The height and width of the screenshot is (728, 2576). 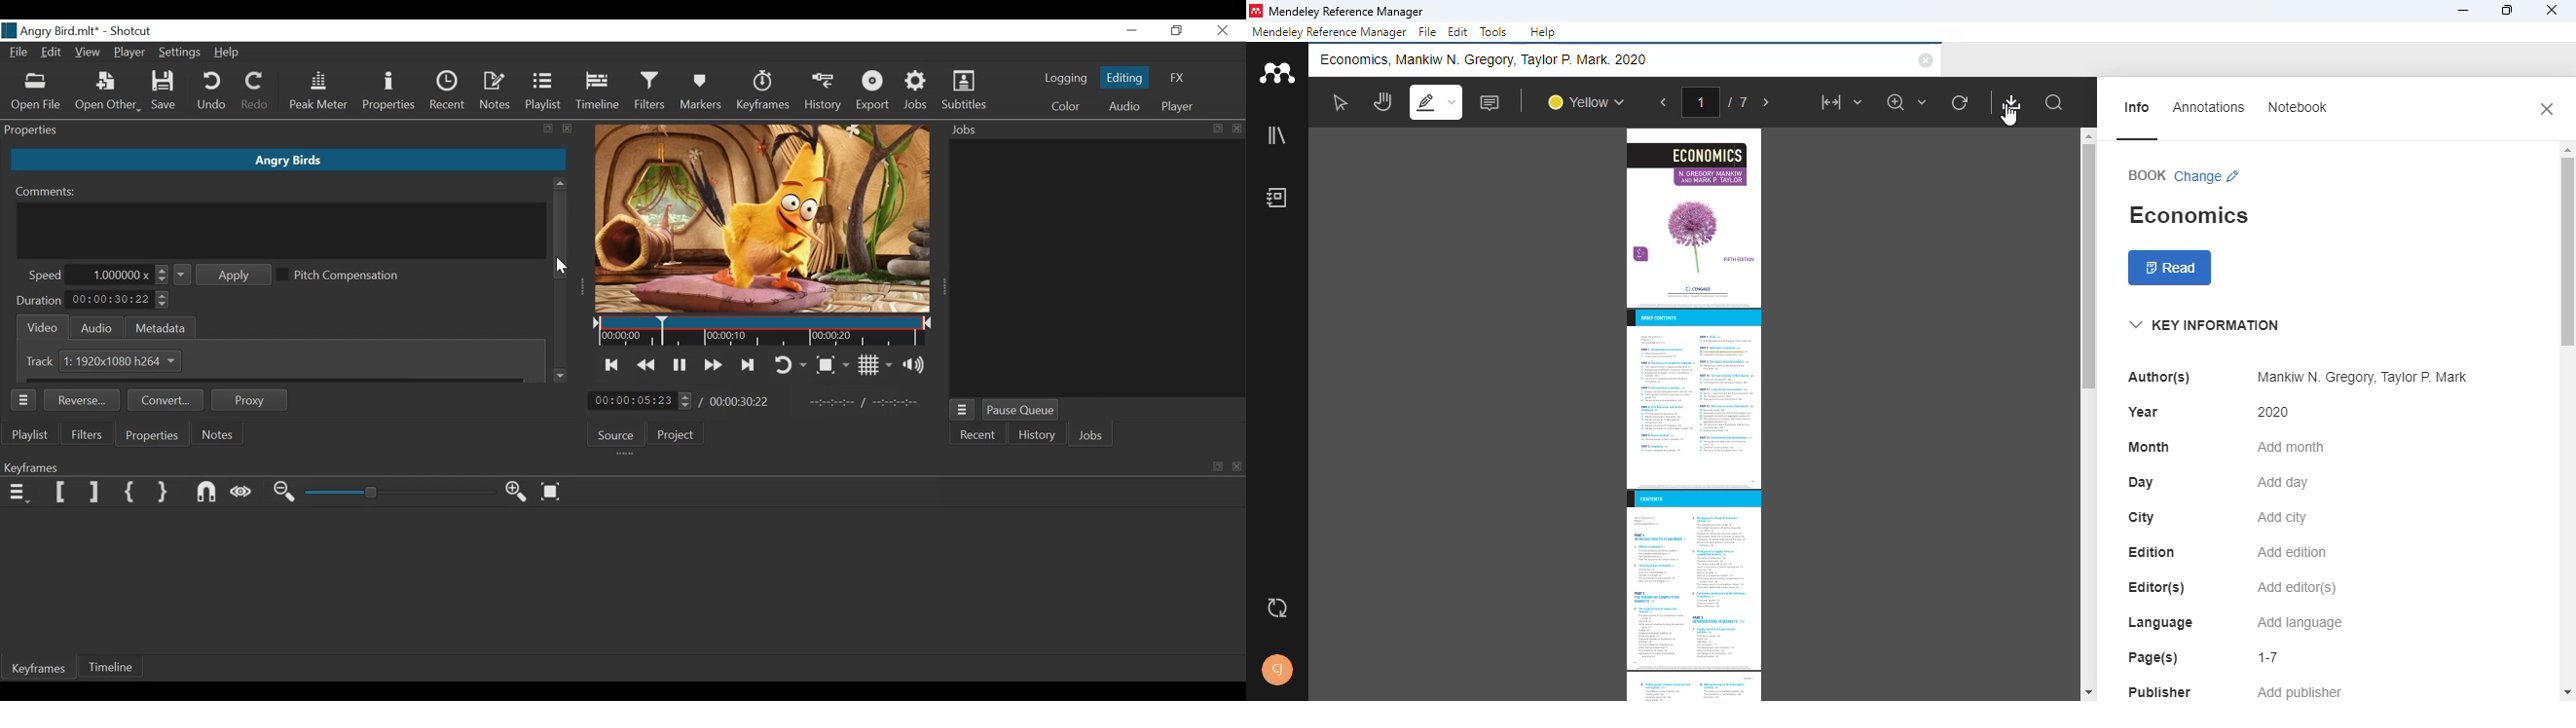 What do you see at coordinates (288, 130) in the screenshot?
I see `Properties Panel` at bounding box center [288, 130].